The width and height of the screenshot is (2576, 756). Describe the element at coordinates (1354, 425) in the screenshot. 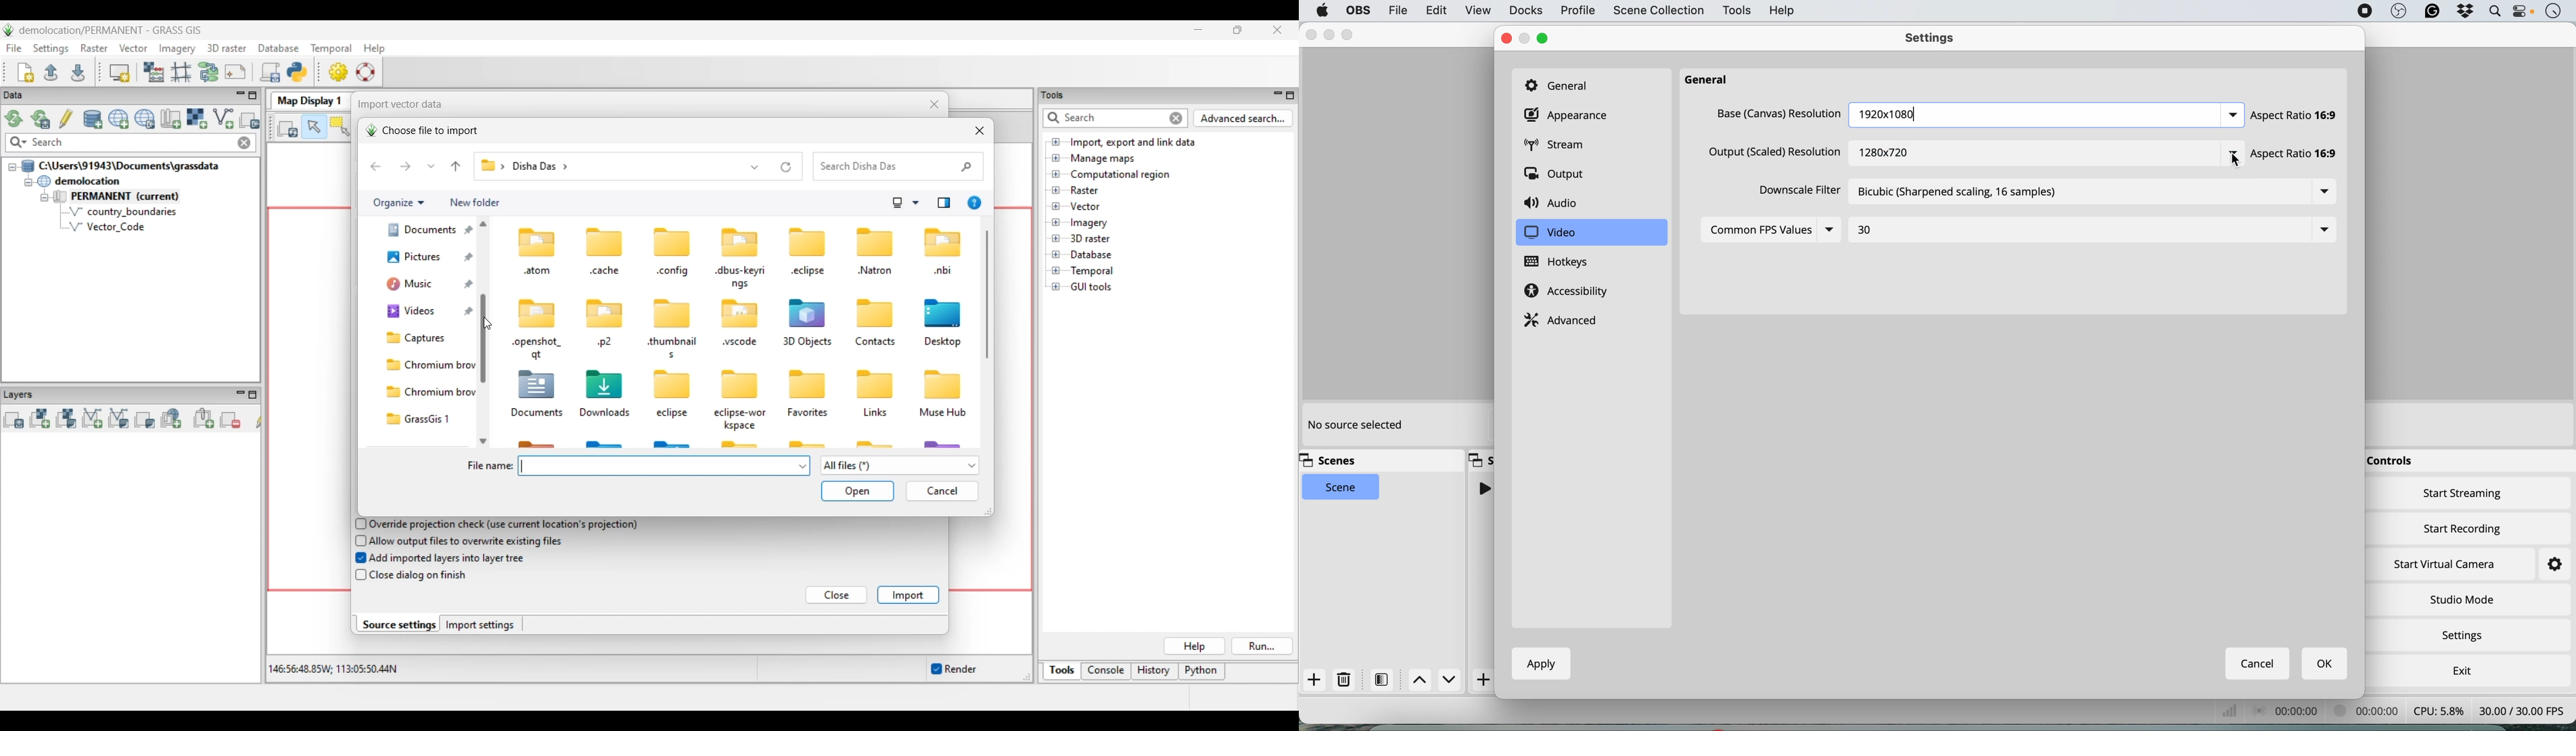

I see `no source selected` at that location.